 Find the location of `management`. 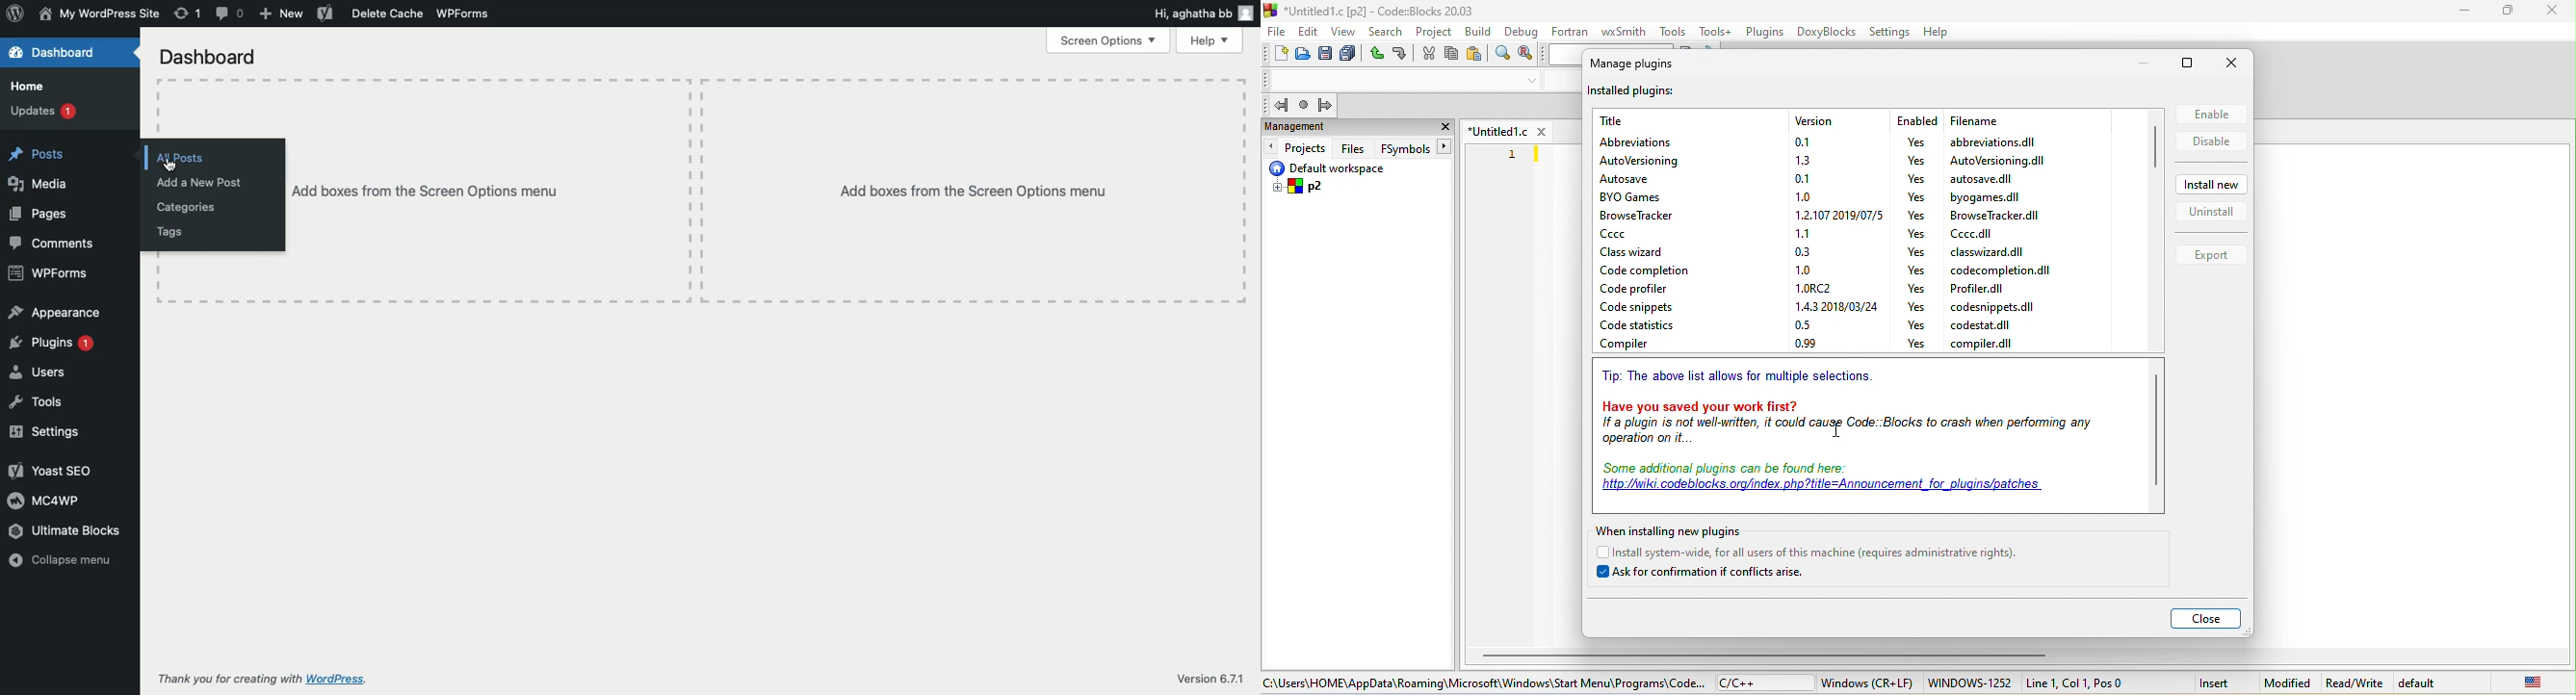

management is located at coordinates (1337, 129).